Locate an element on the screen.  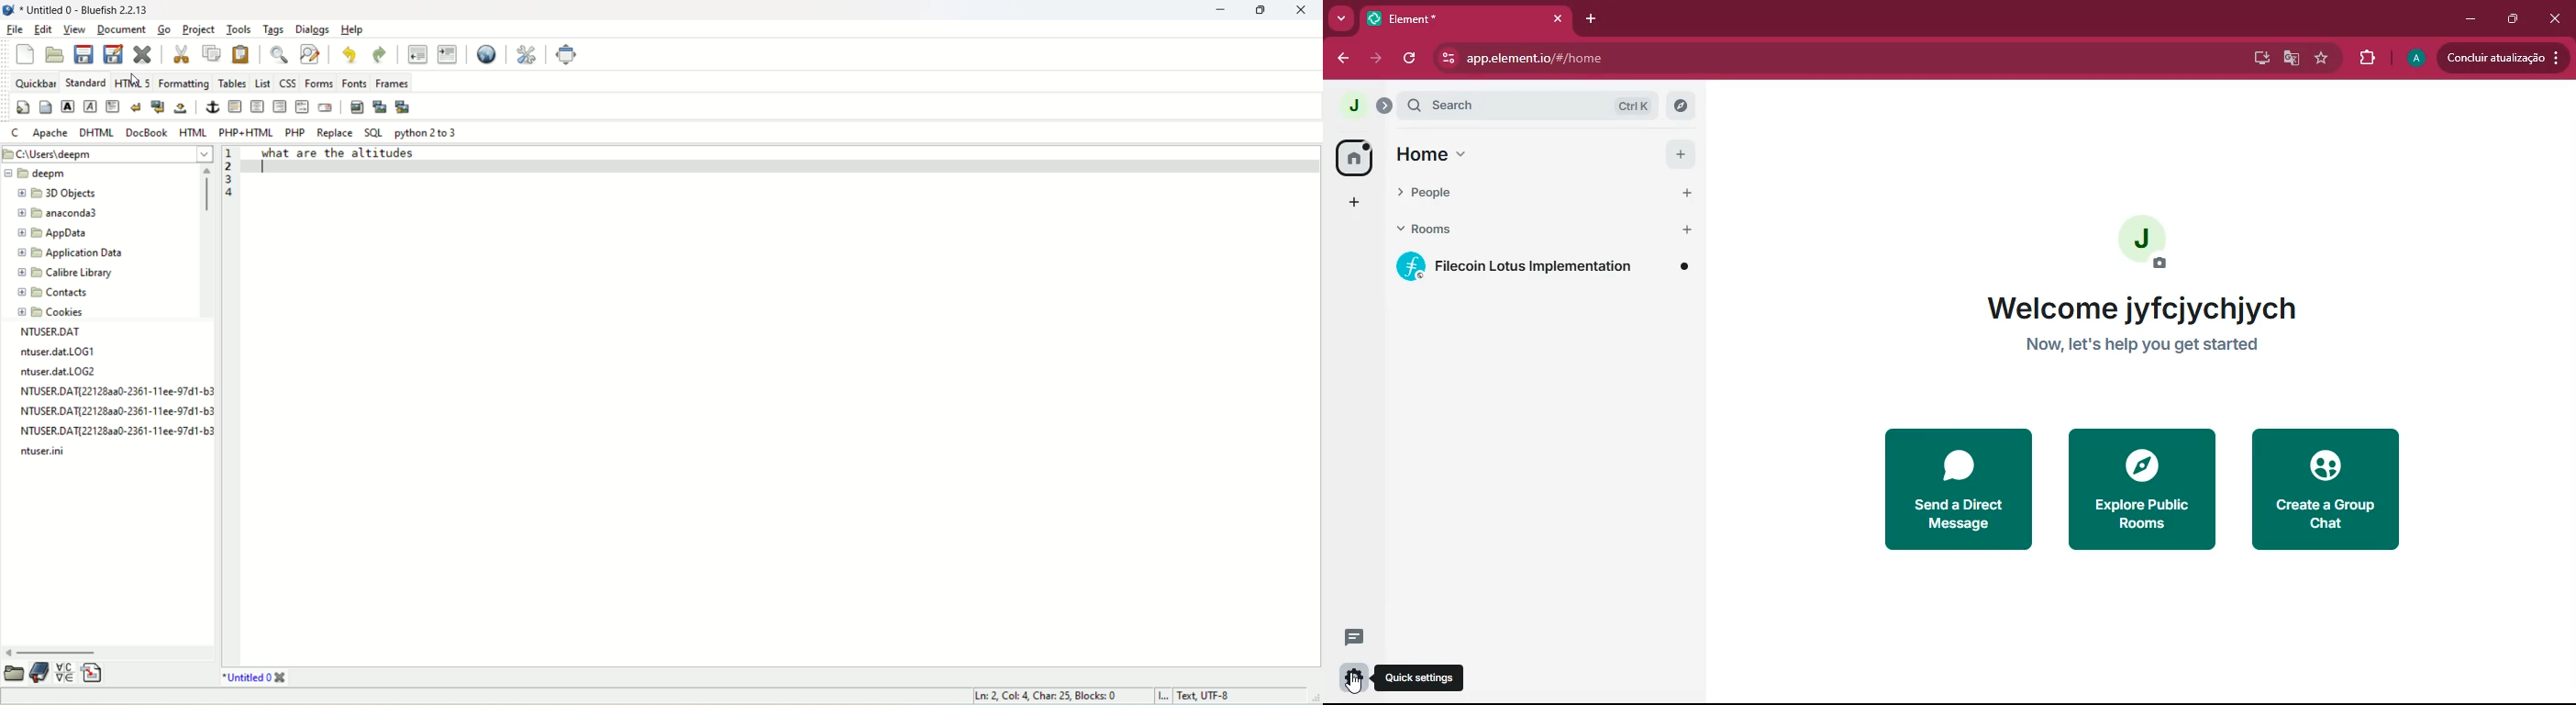
contacts is located at coordinates (57, 292).